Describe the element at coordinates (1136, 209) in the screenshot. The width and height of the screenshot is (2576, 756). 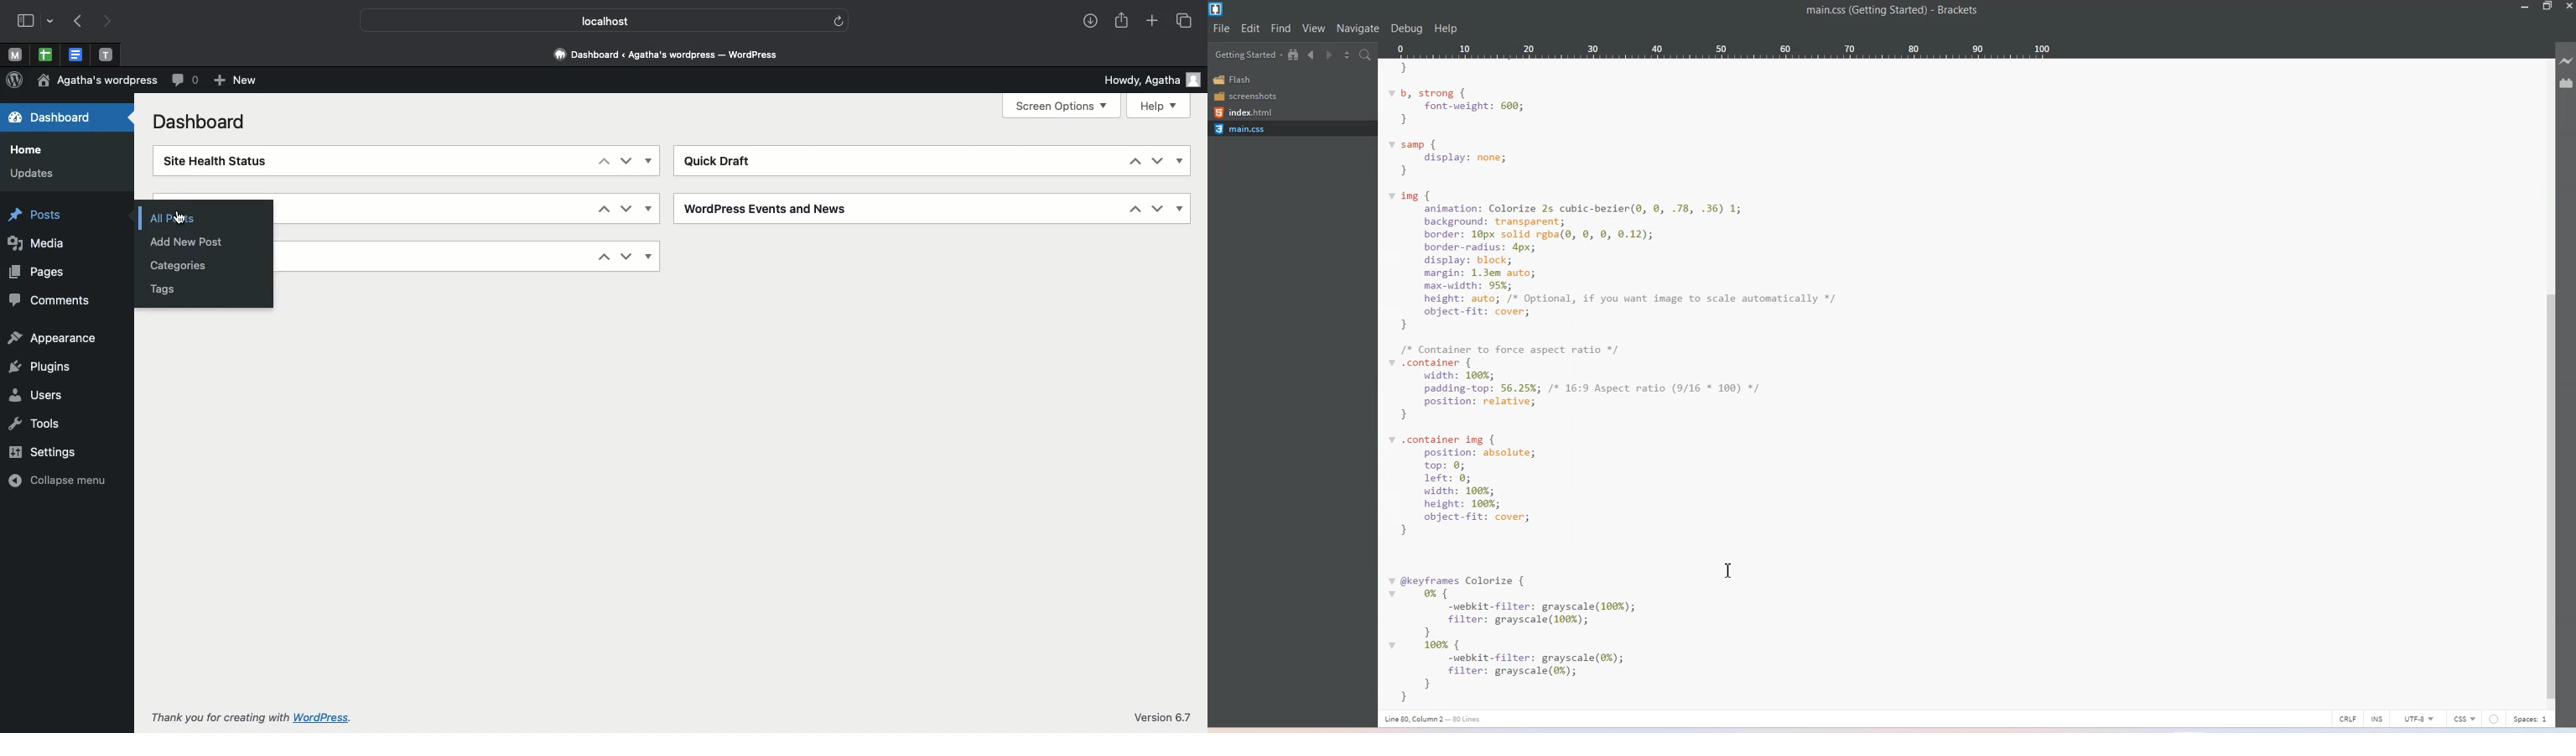
I see `Up` at that location.